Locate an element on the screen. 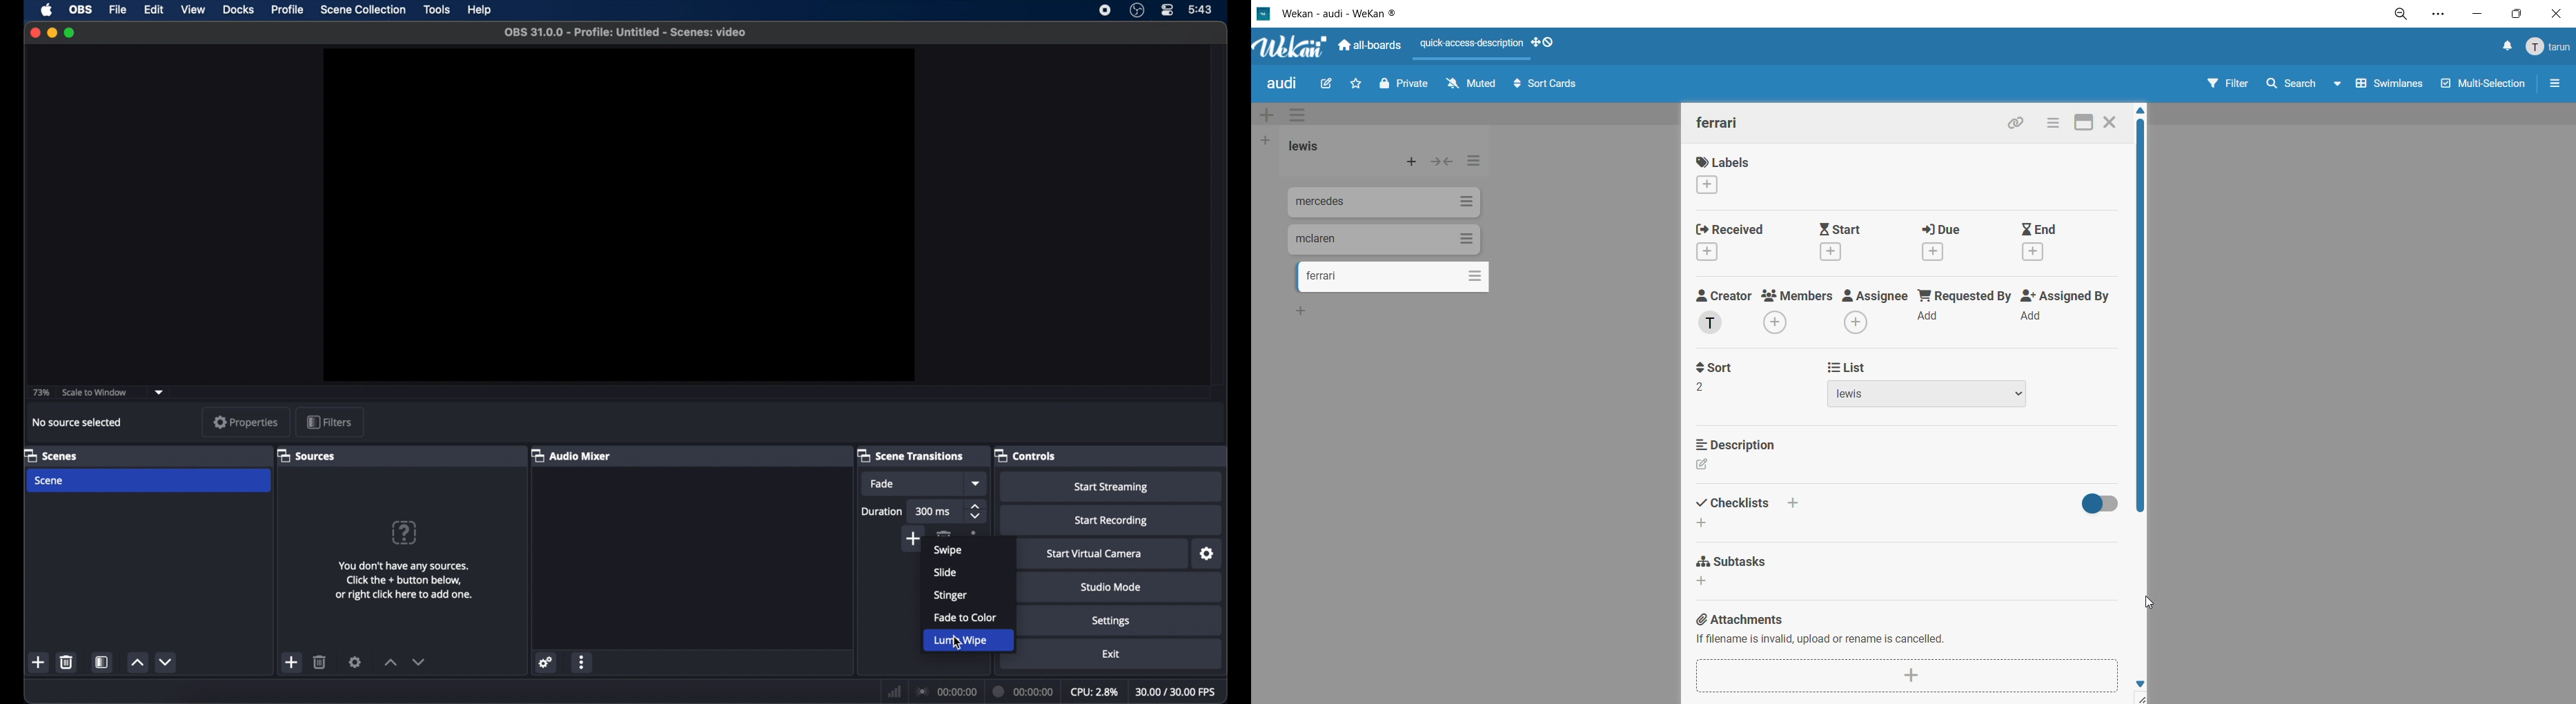  obs studio is located at coordinates (1137, 10).